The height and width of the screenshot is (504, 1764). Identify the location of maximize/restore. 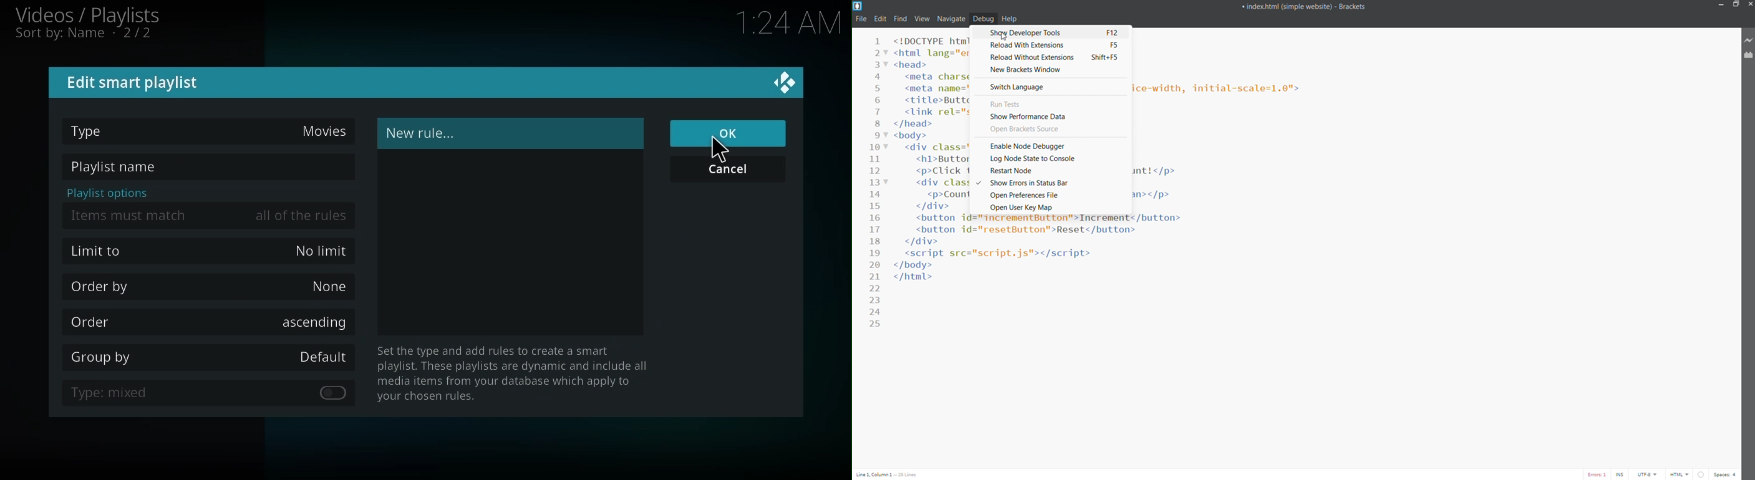
(1737, 5).